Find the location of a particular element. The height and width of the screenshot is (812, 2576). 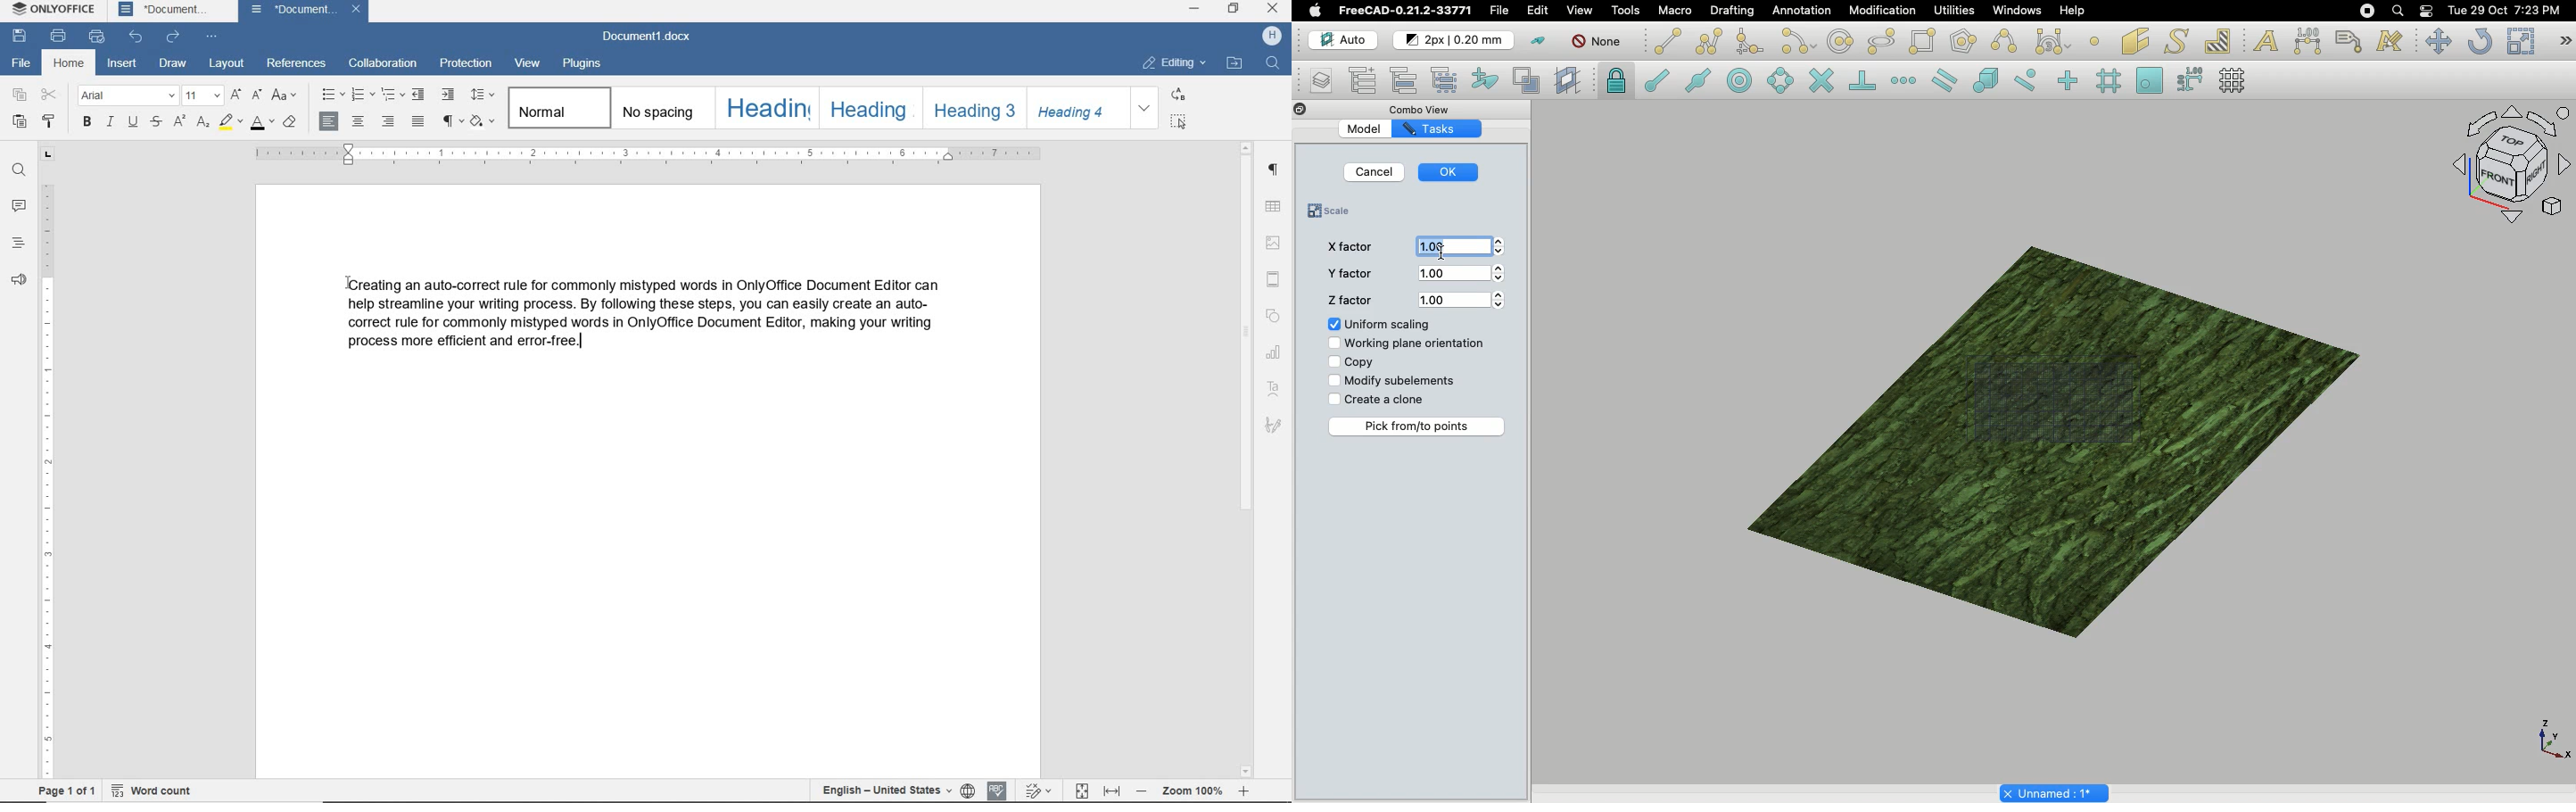

None is located at coordinates (1596, 43).